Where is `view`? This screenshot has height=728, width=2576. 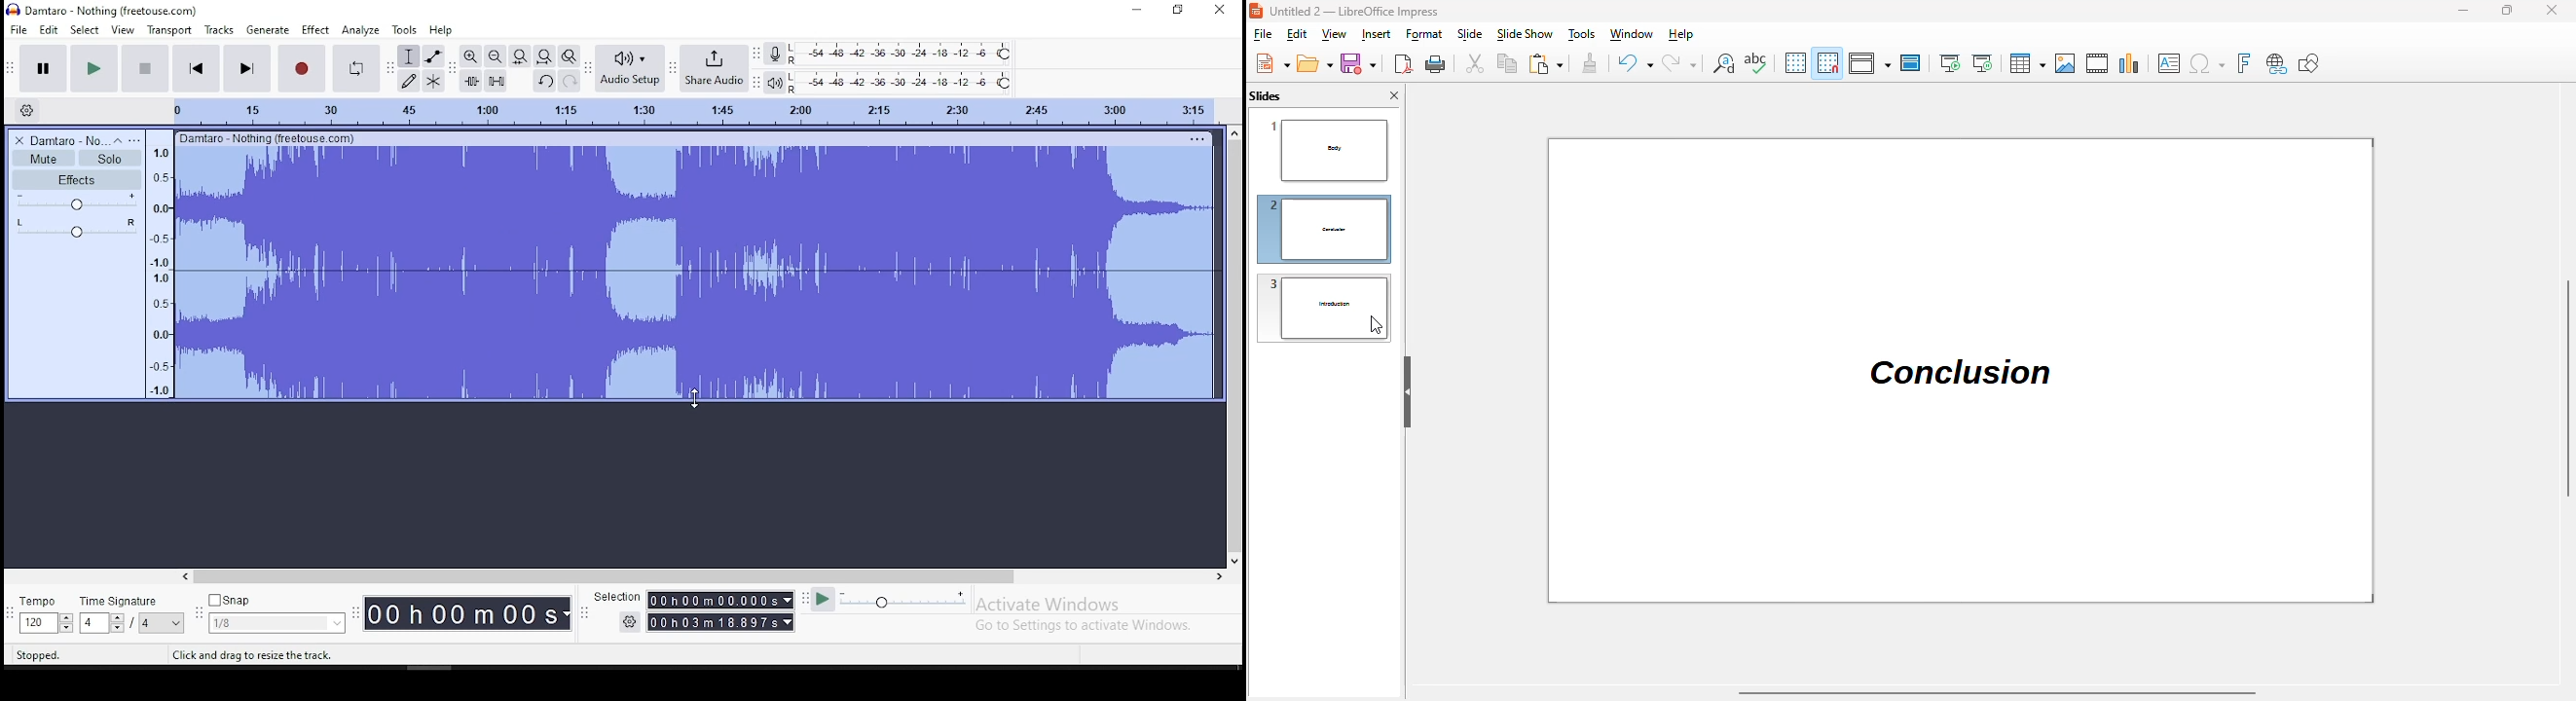 view is located at coordinates (1334, 34).